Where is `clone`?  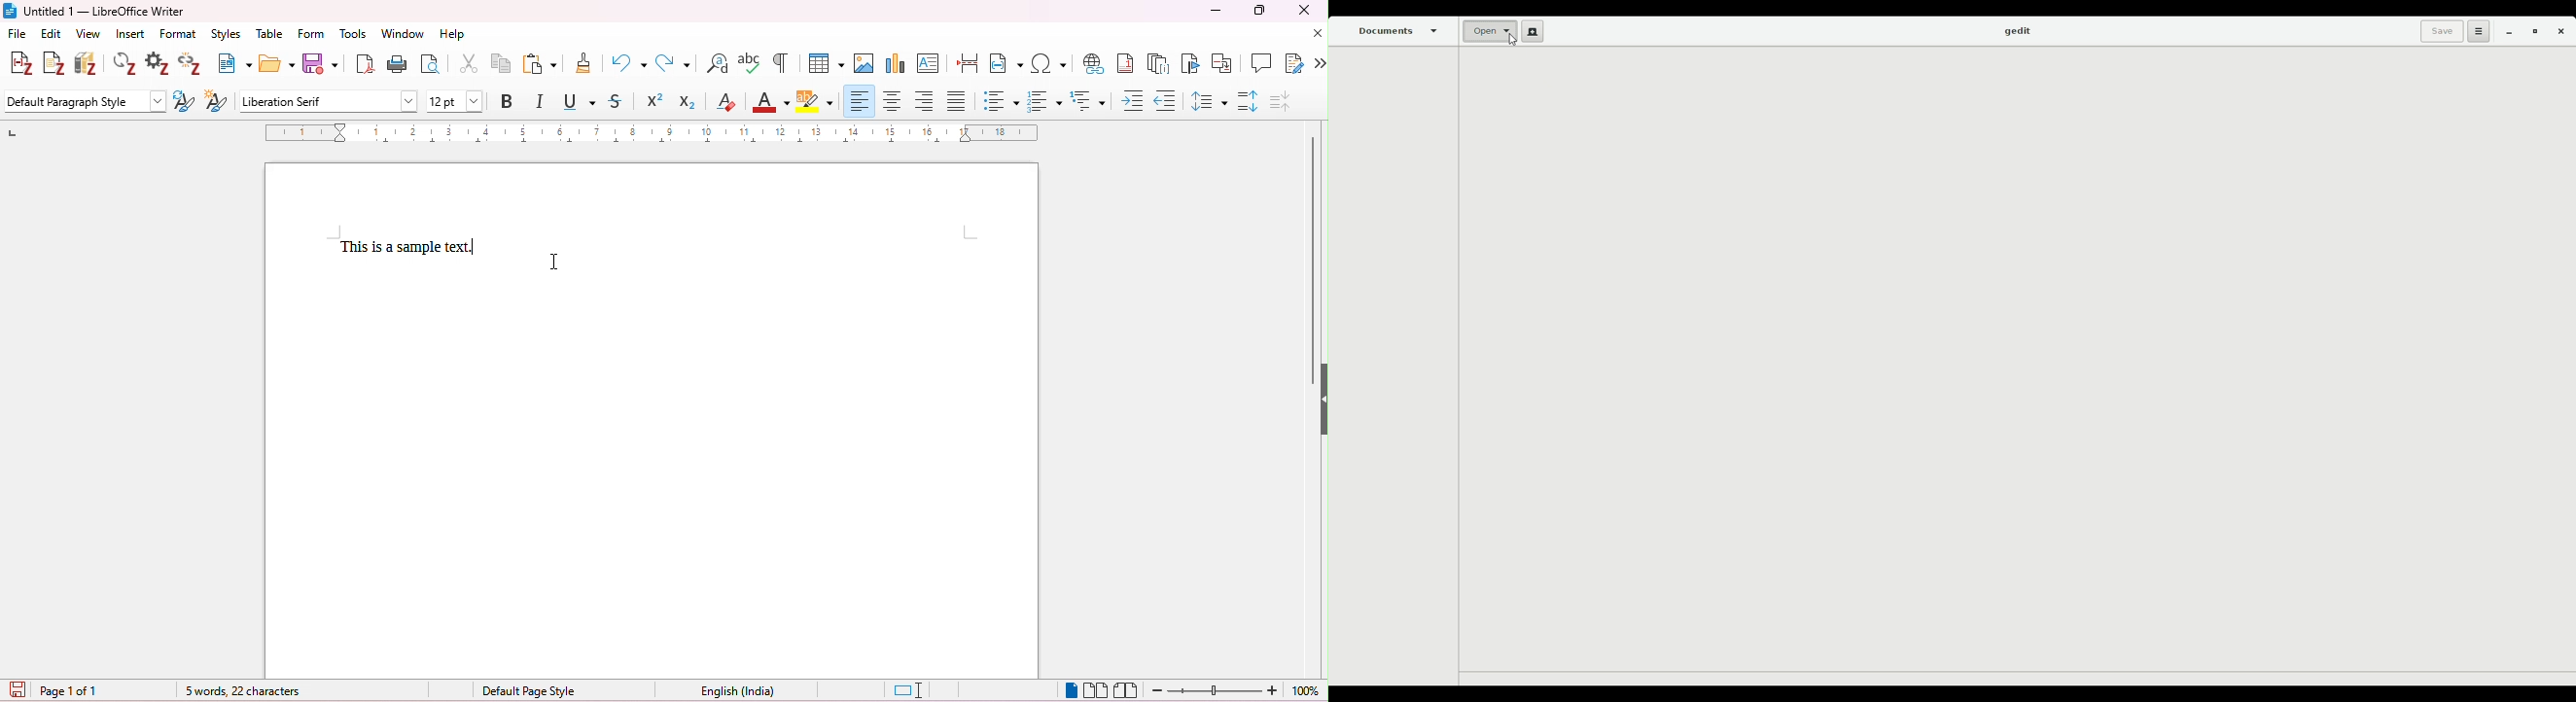
clone is located at coordinates (585, 62).